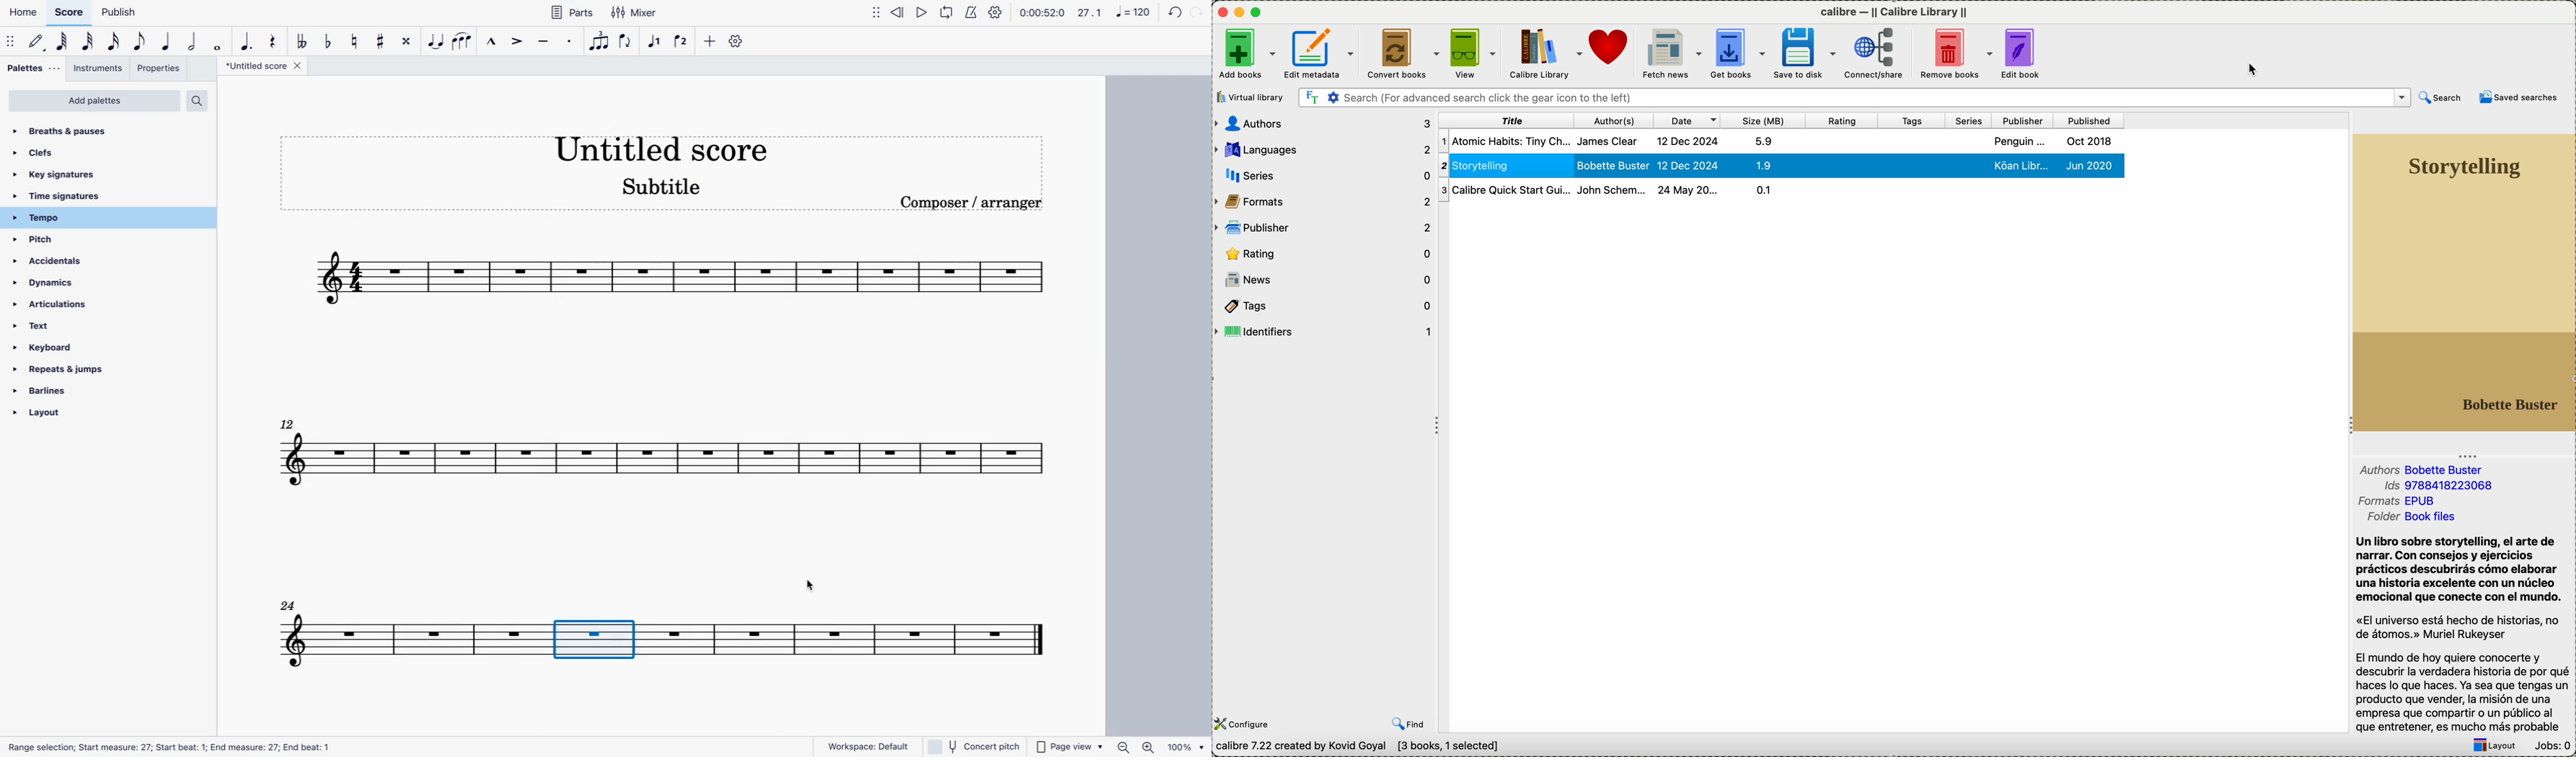 This screenshot has width=2576, height=784. Describe the element at coordinates (1404, 55) in the screenshot. I see `convert books` at that location.